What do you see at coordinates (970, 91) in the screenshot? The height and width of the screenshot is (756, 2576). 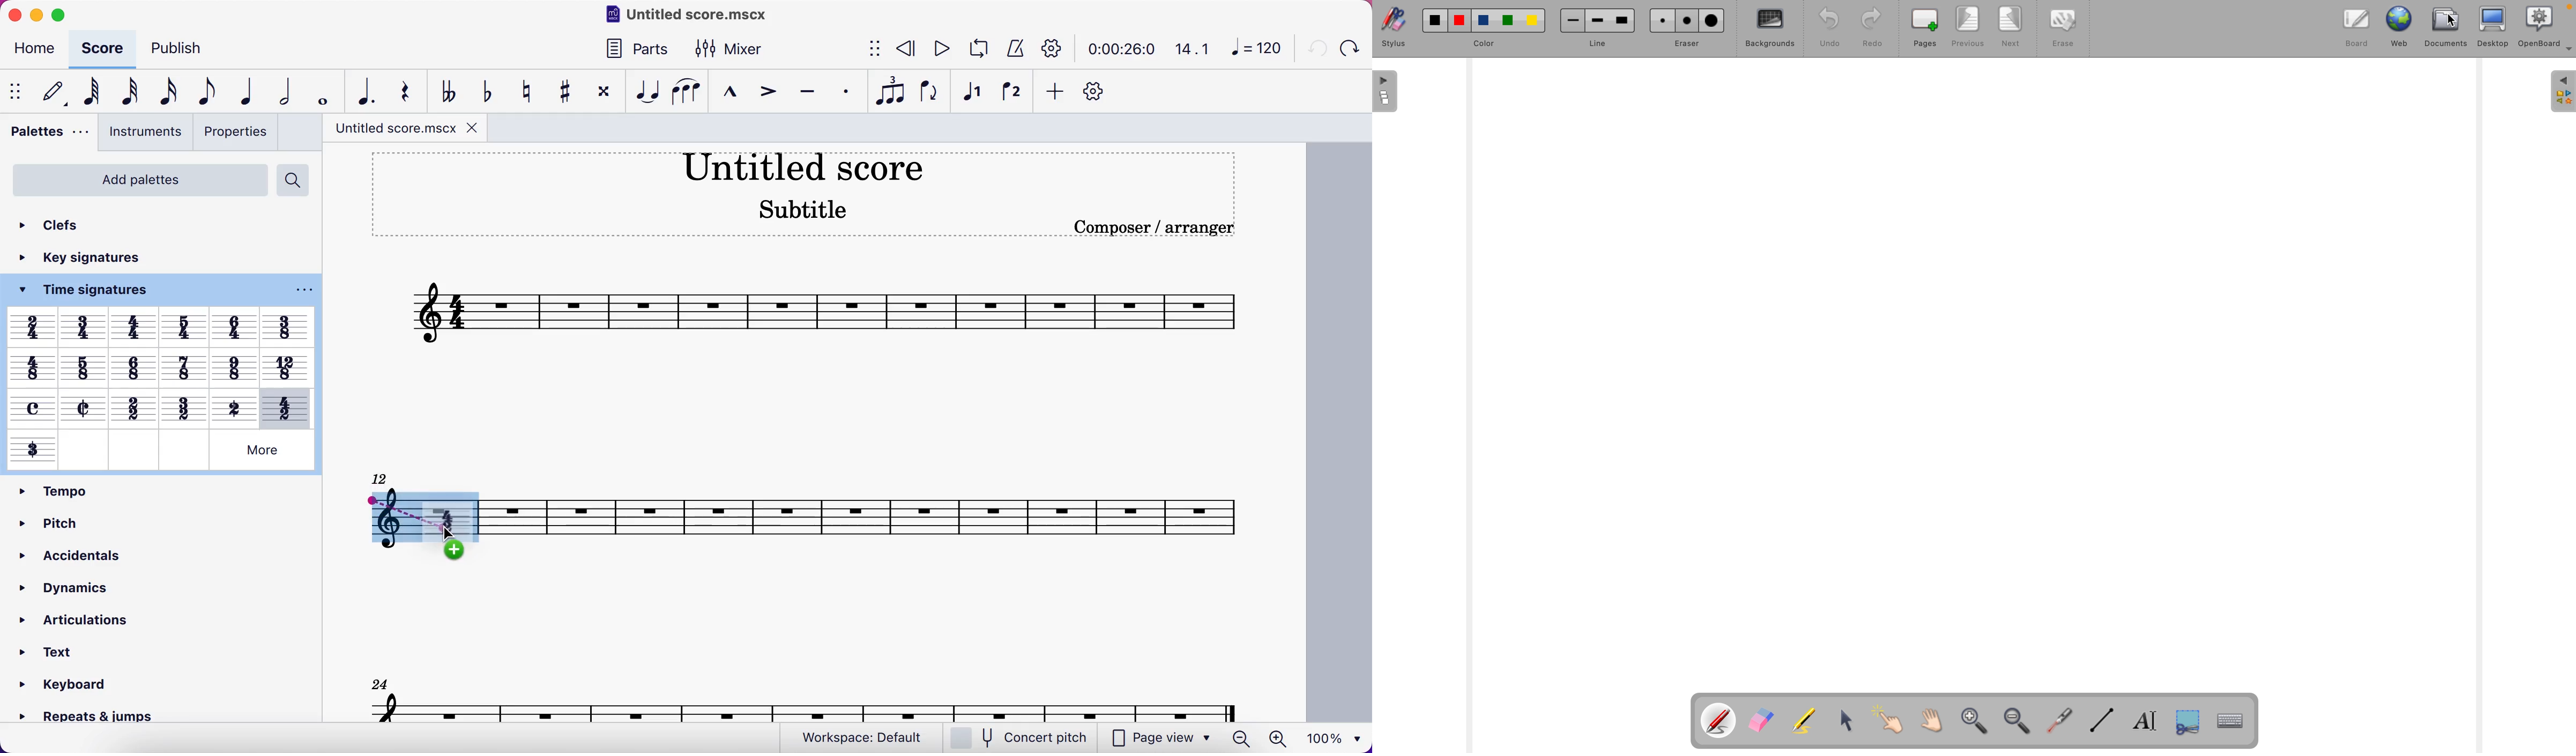 I see `voice 1` at bounding box center [970, 91].